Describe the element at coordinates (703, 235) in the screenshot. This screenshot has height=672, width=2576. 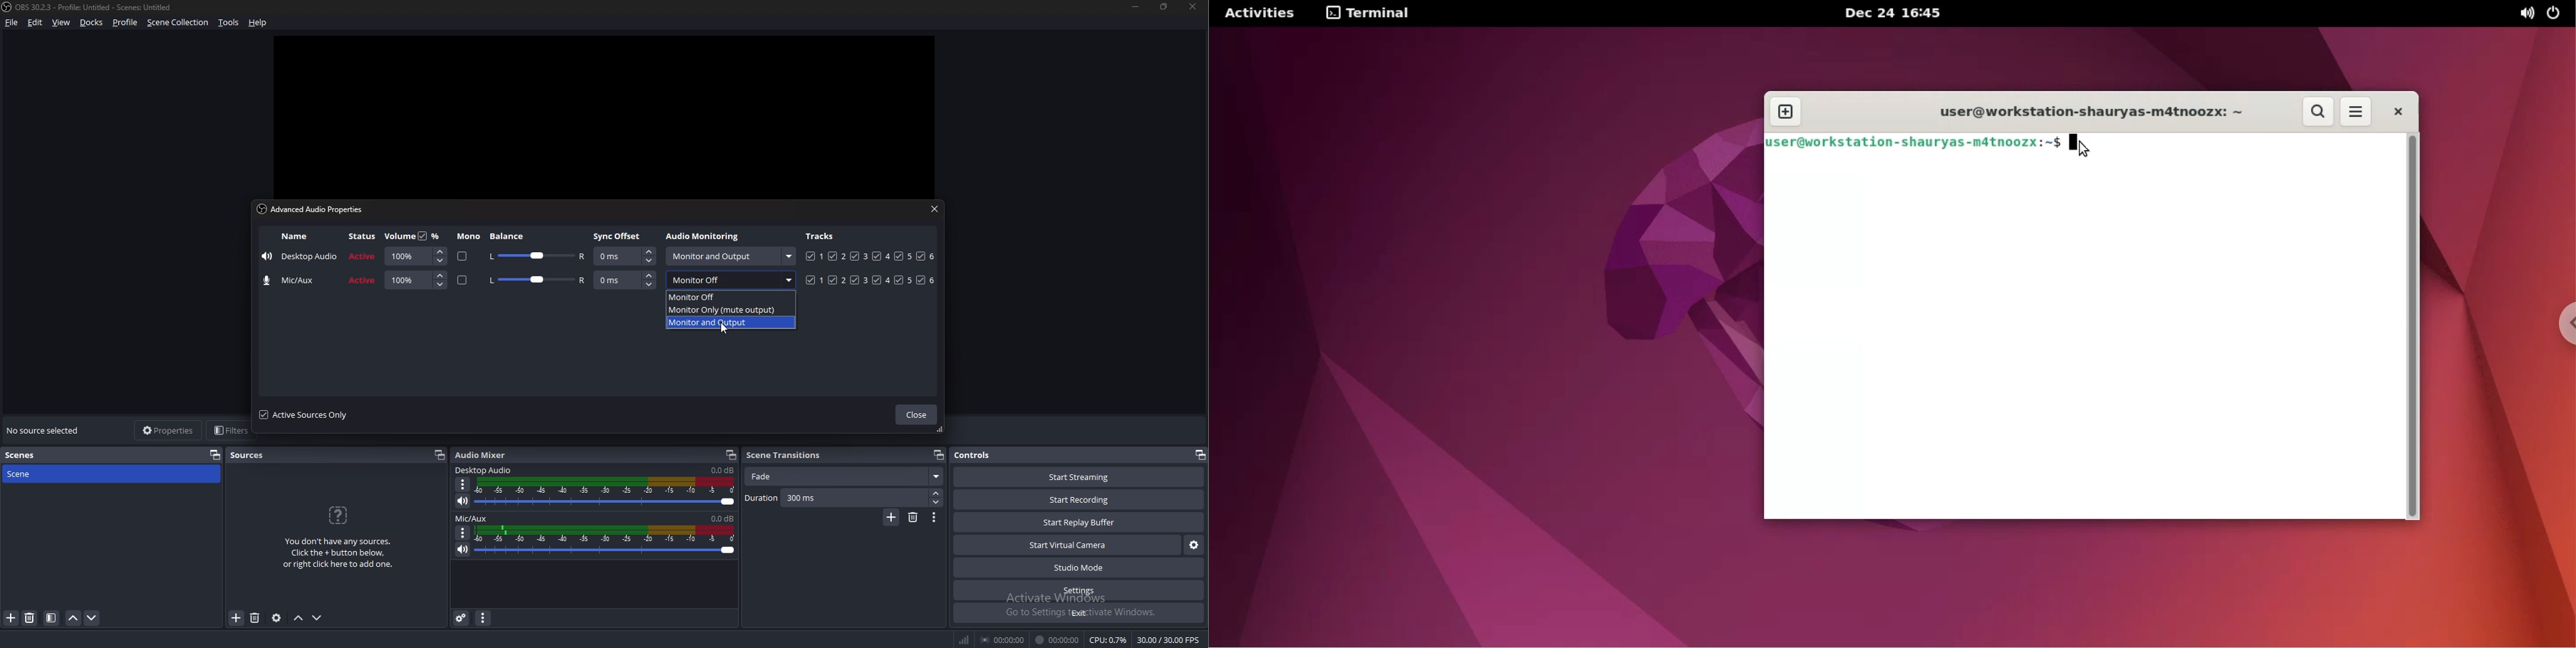
I see `audio monitoring` at that location.